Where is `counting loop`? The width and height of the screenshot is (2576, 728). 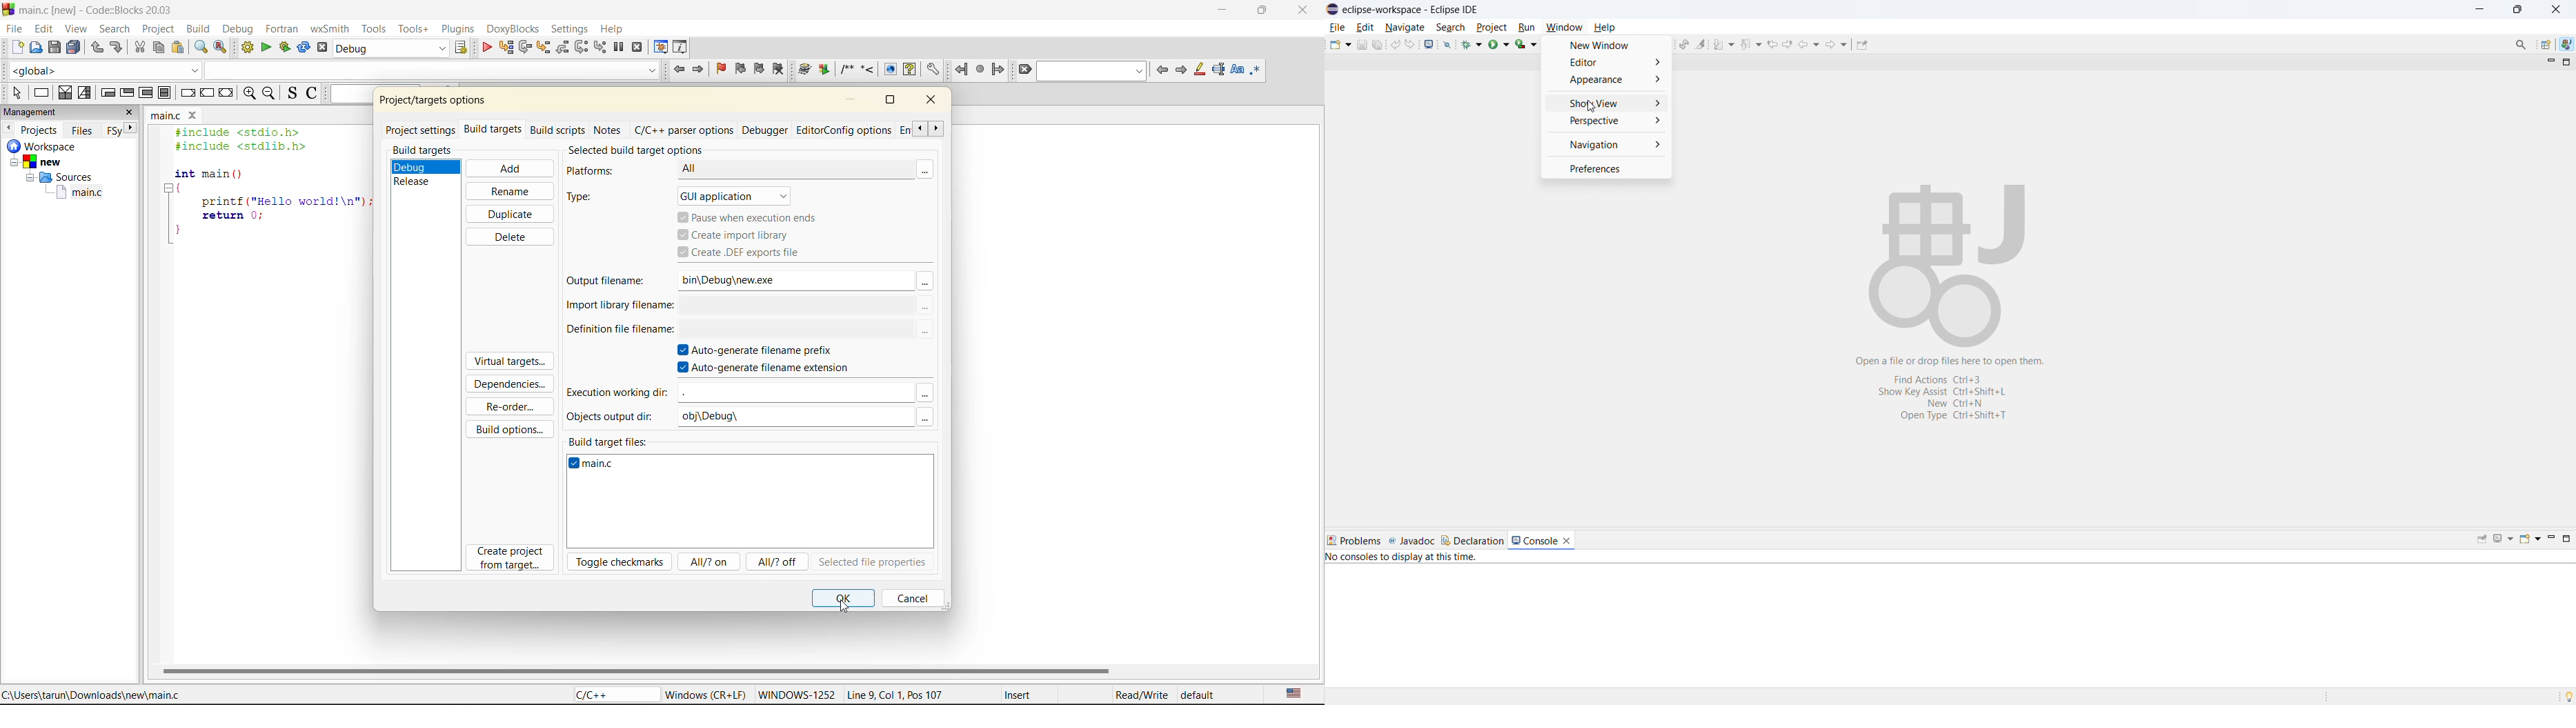 counting loop is located at coordinates (147, 92).